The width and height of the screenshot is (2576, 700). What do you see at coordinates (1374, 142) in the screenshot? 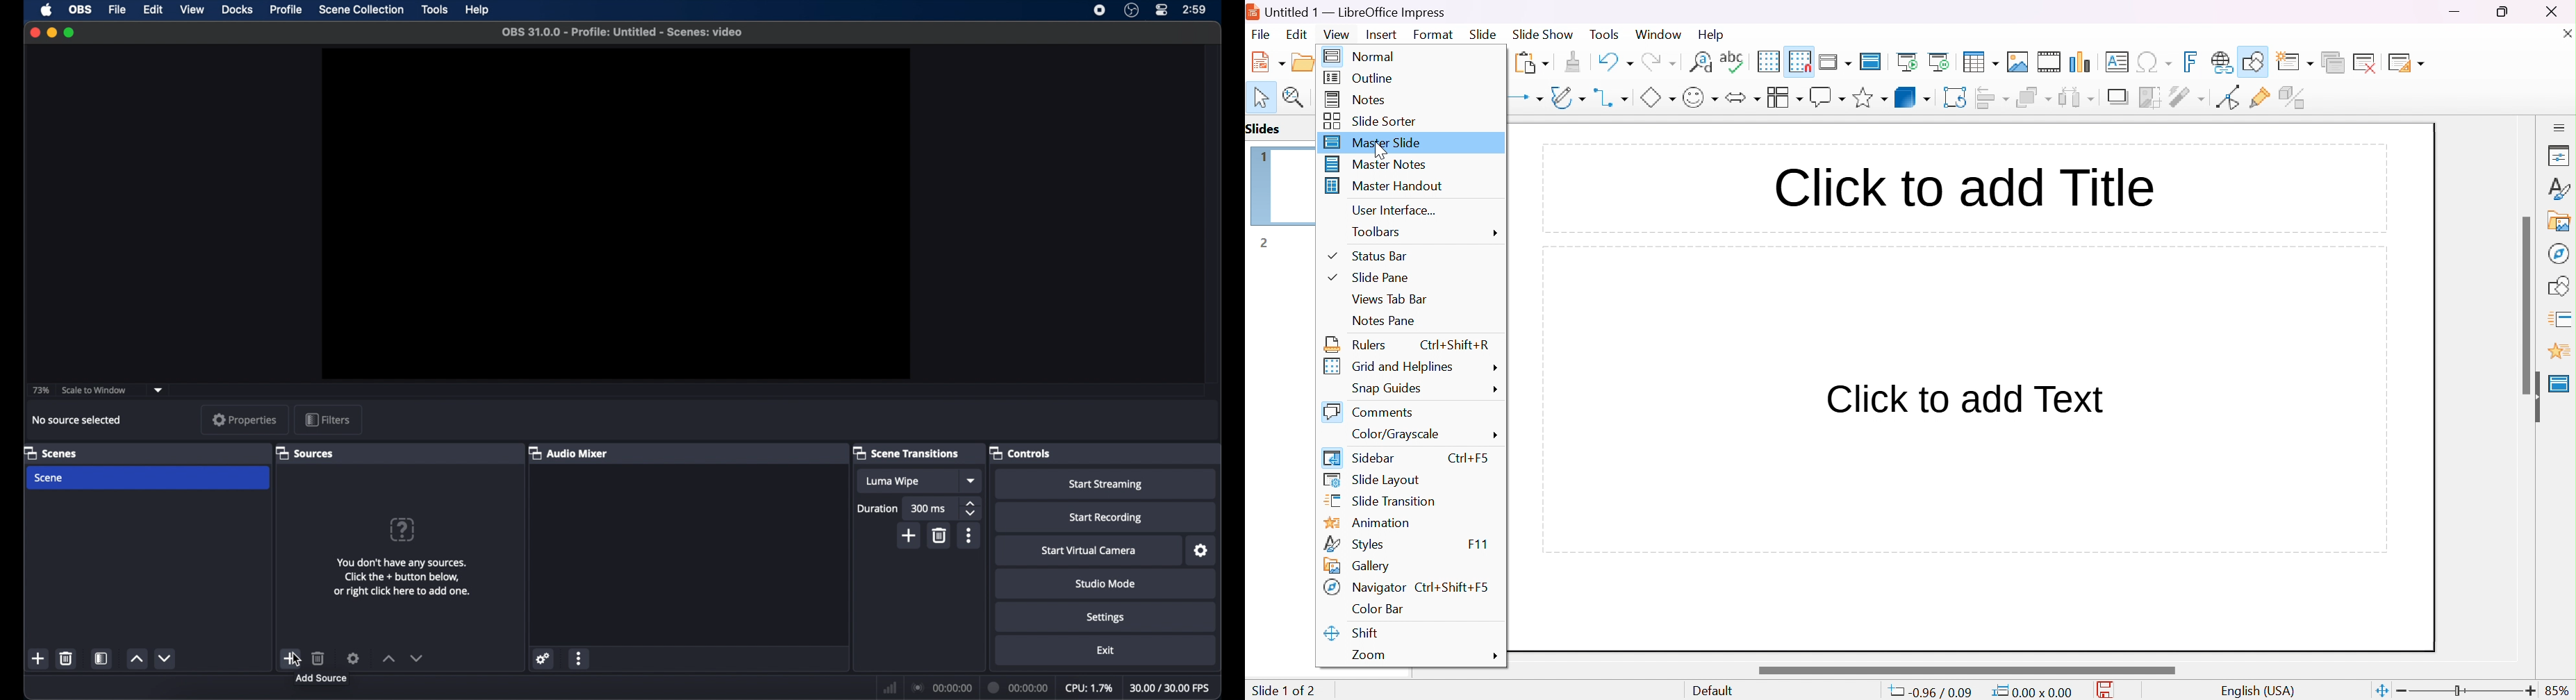
I see `master slide` at bounding box center [1374, 142].